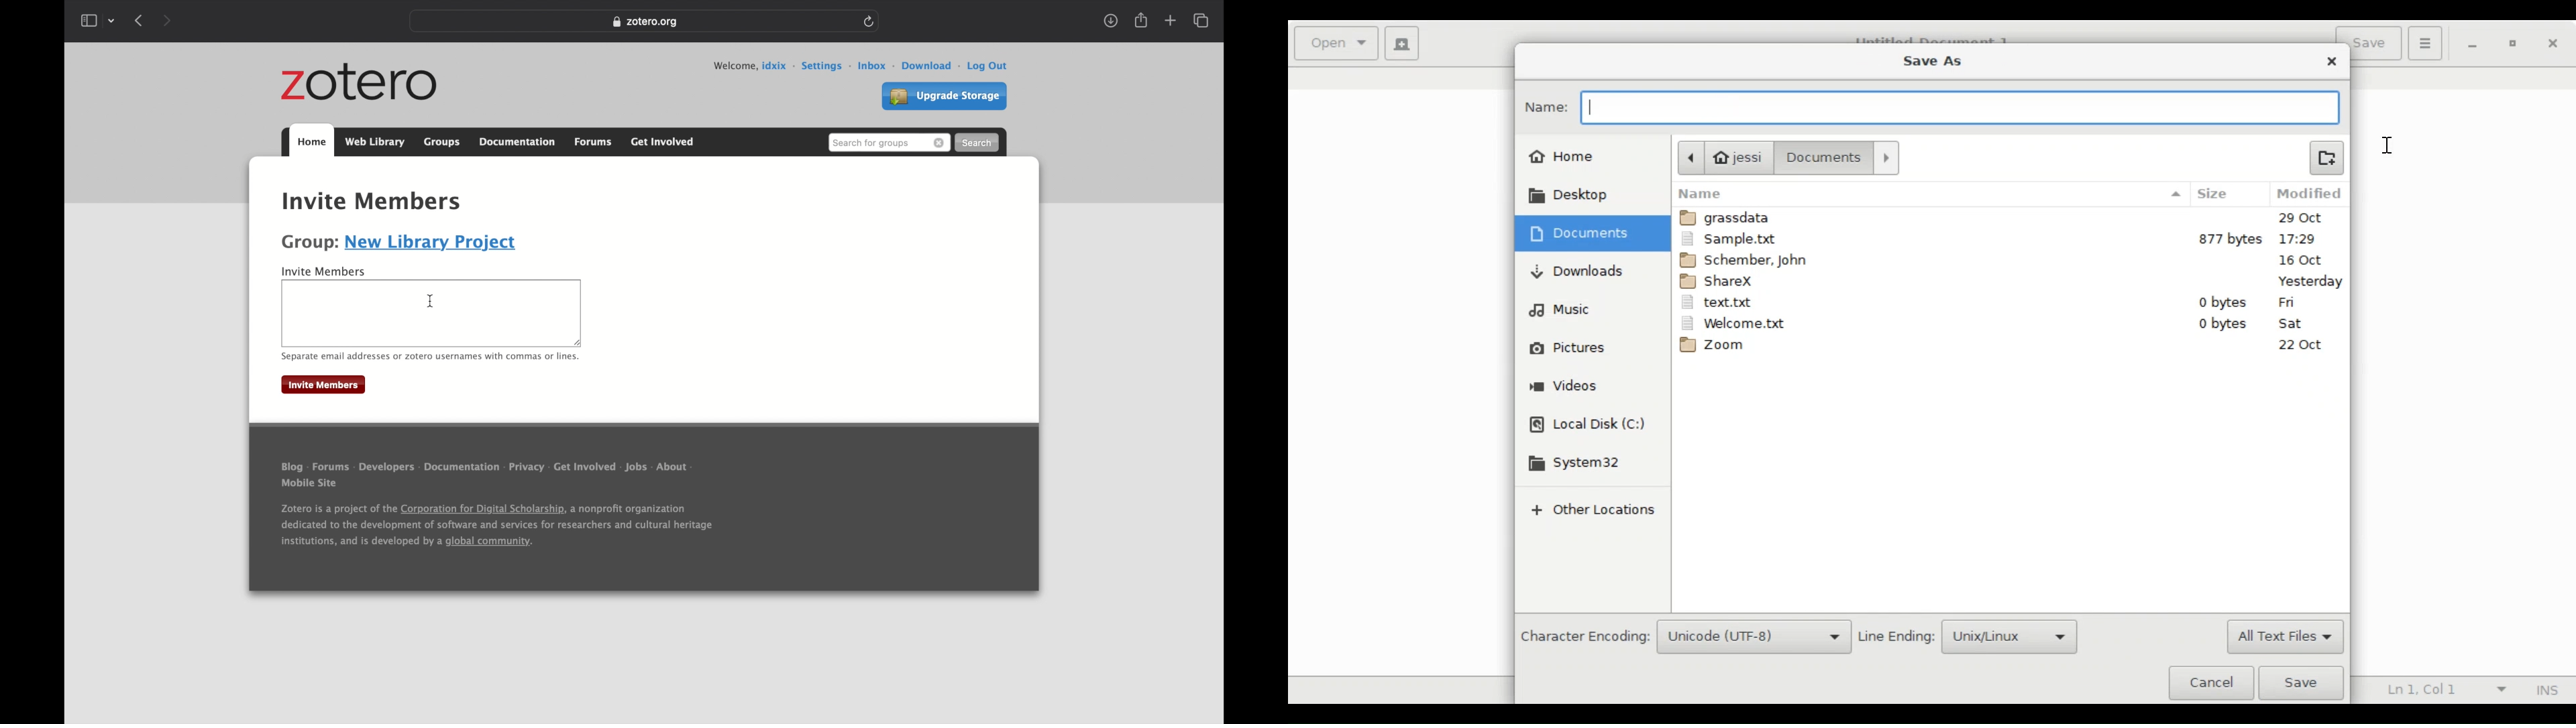 The height and width of the screenshot is (728, 2576). I want to click on Videos, so click(1565, 387).